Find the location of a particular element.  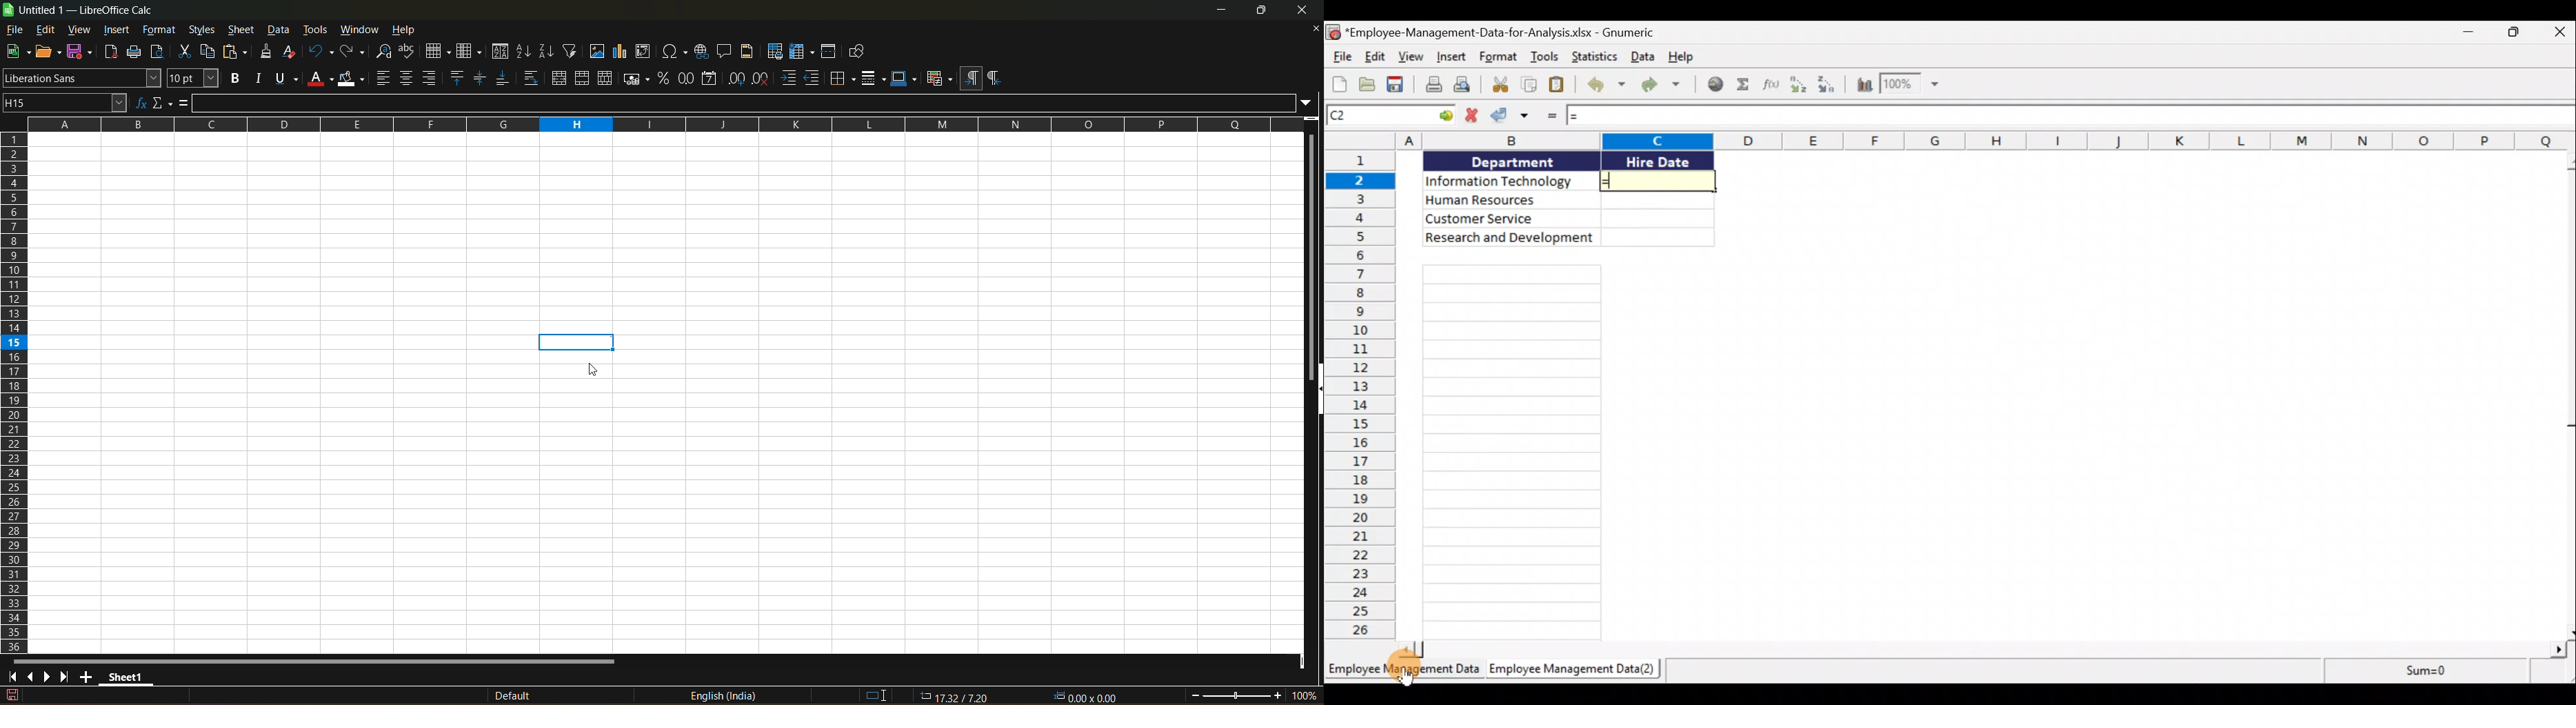

align bottom is located at coordinates (504, 78).